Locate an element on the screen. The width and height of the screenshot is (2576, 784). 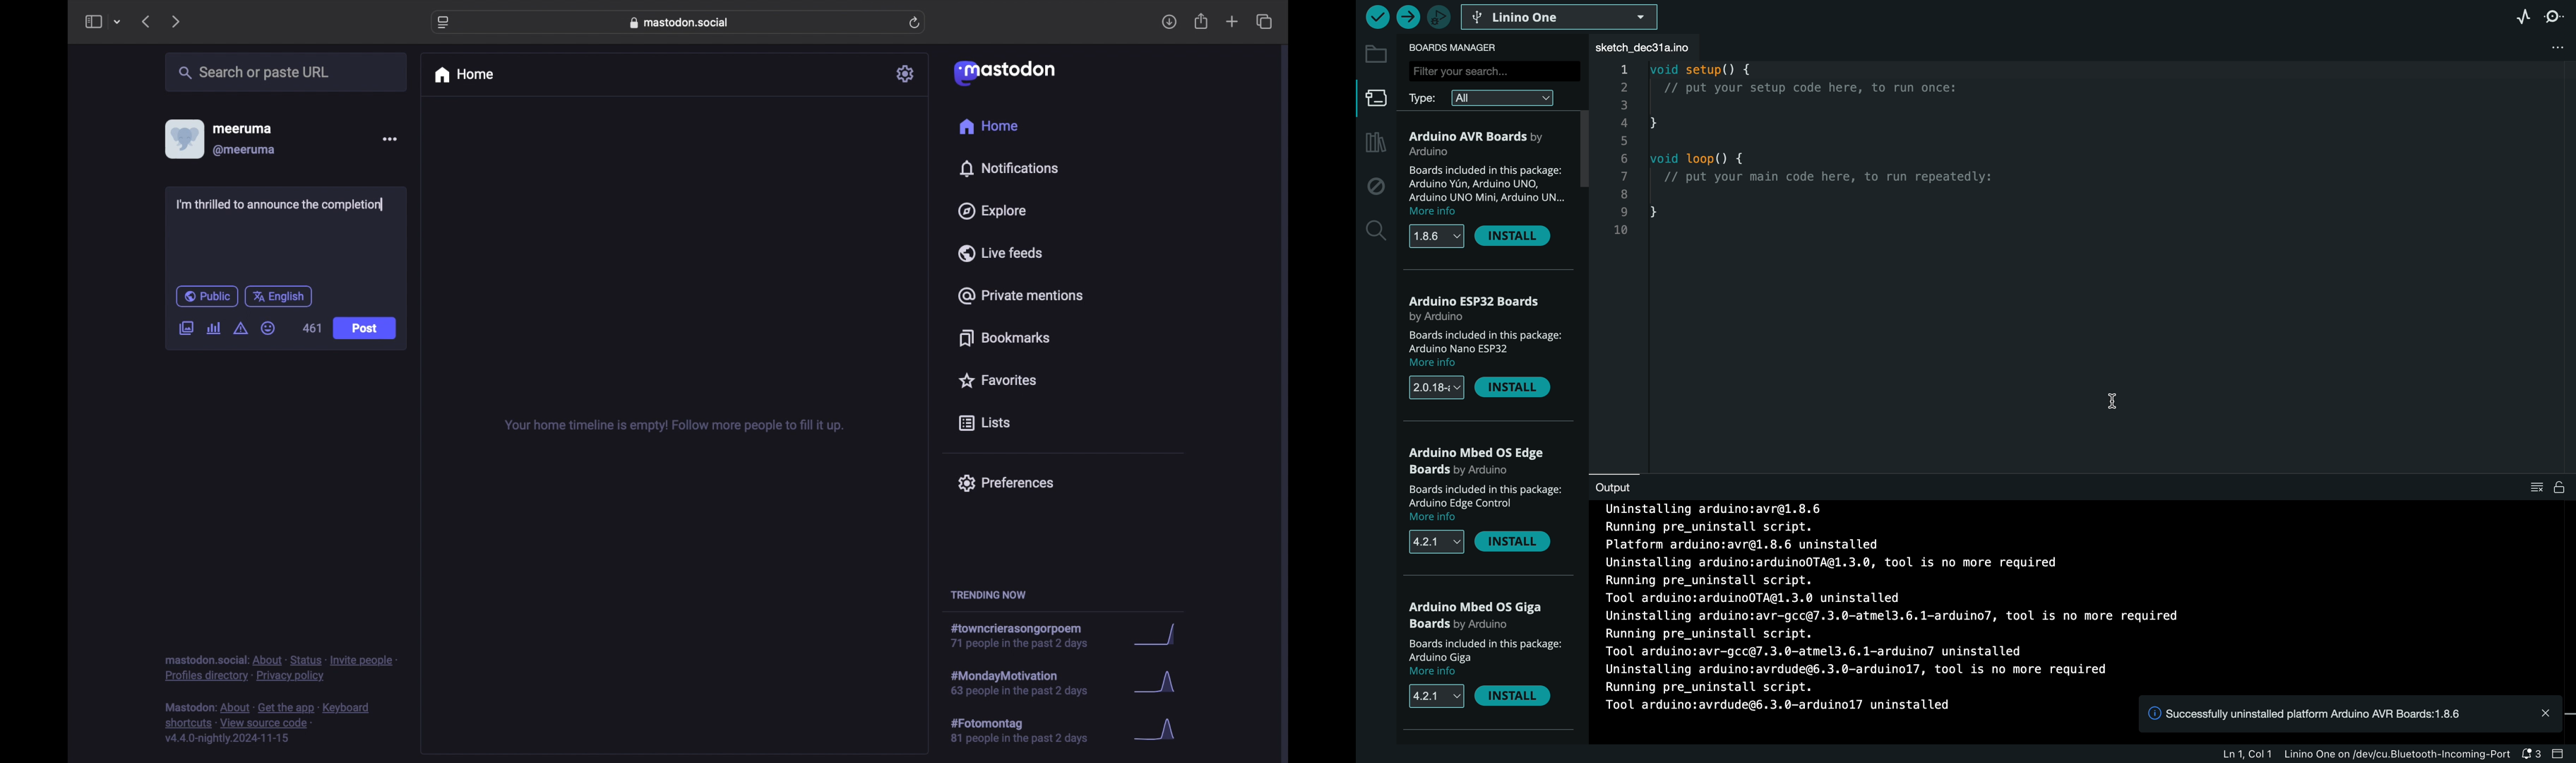
show tab overview is located at coordinates (1265, 21).